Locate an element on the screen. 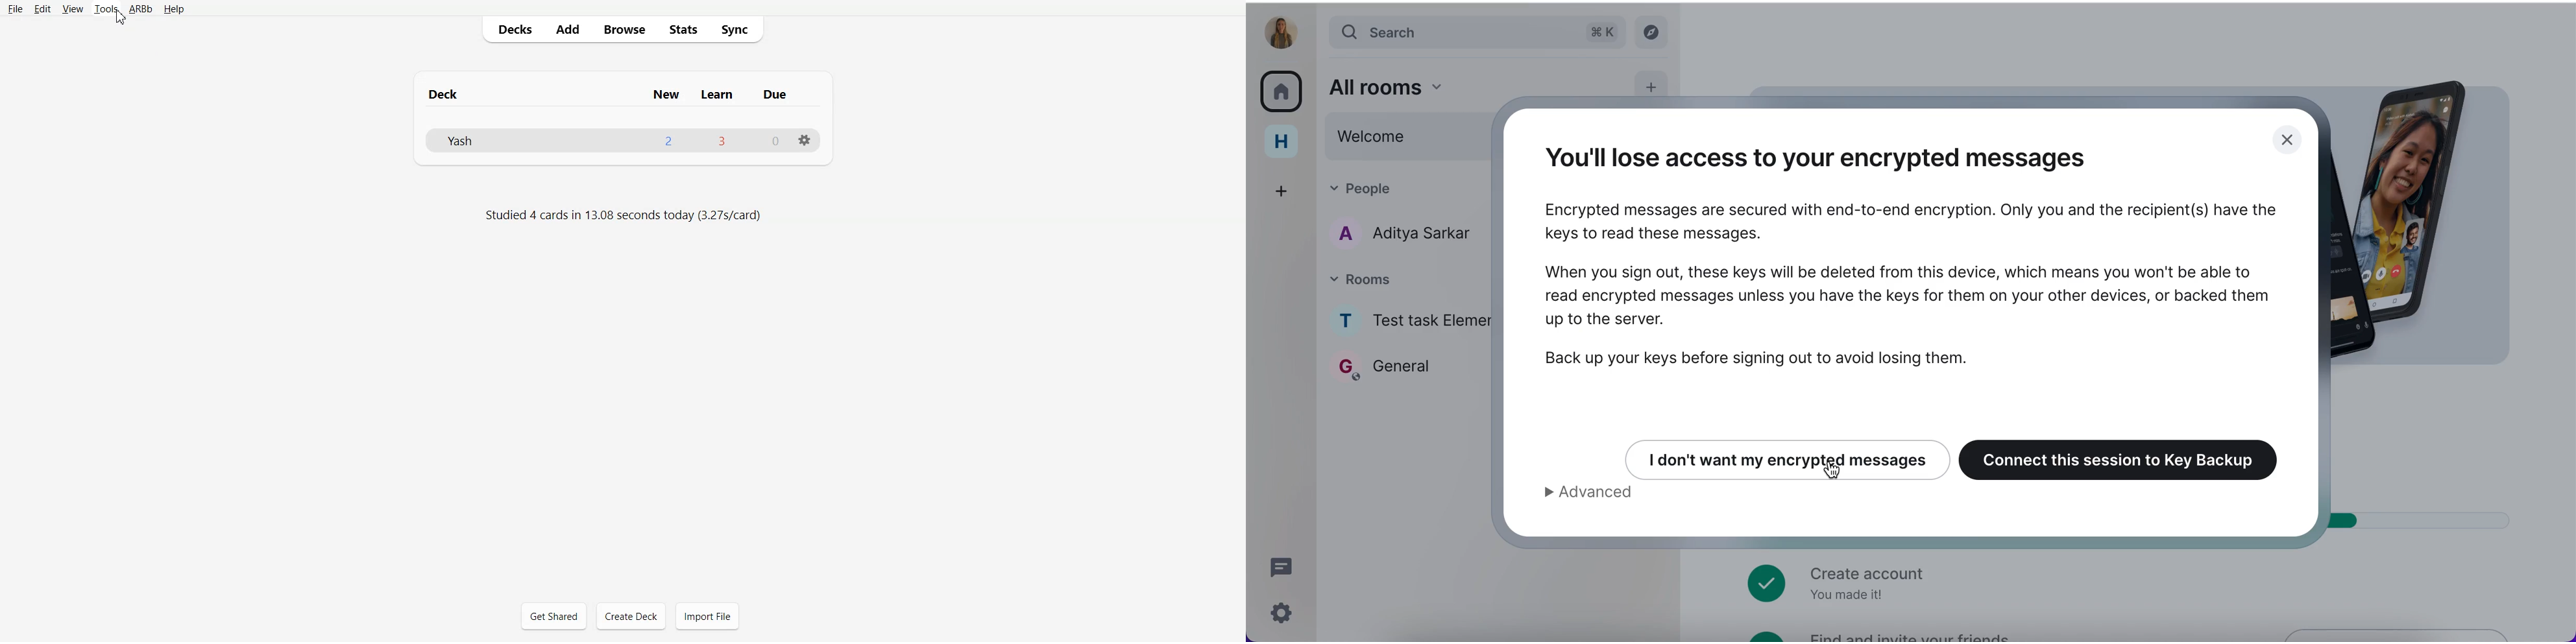 Image resolution: width=2576 pixels, height=644 pixels. Text 2 is located at coordinates (622, 217).